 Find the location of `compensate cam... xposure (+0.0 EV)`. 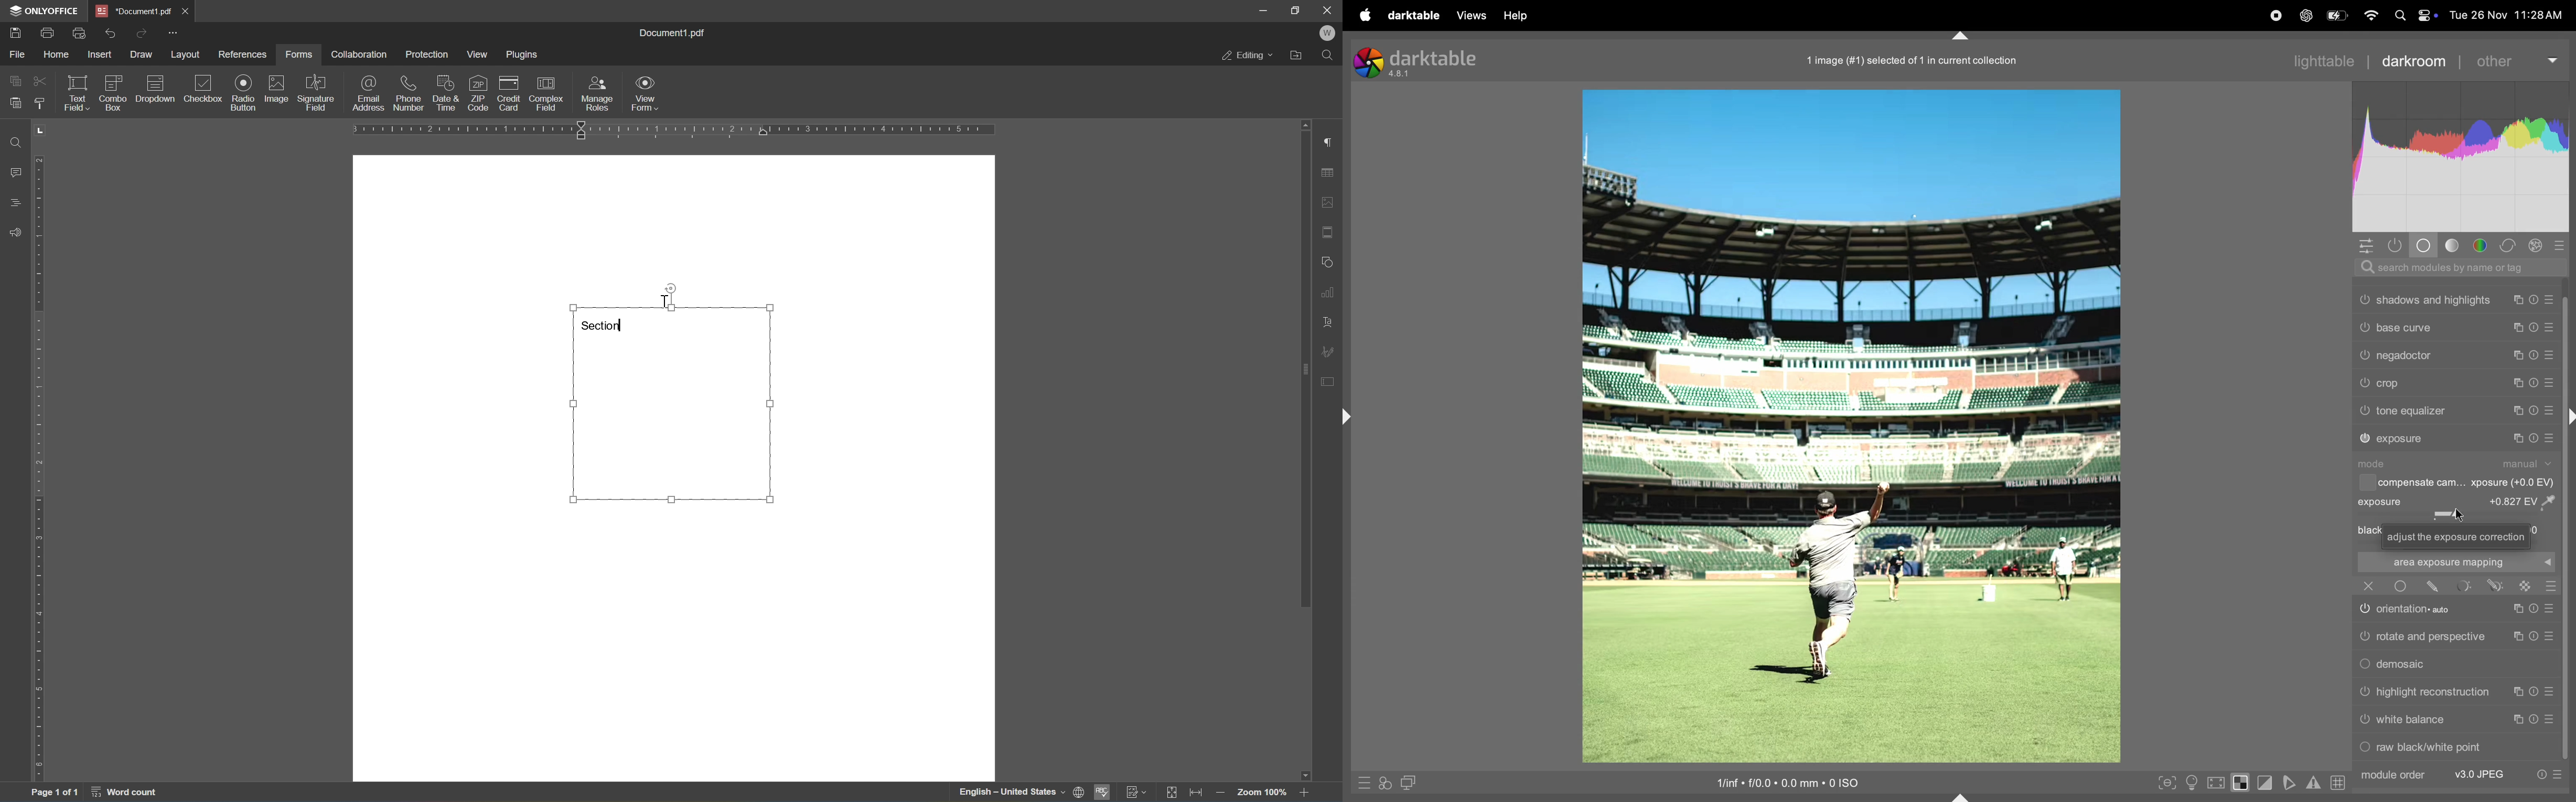

compensate cam... xposure (+0.0 EV) is located at coordinates (2468, 484).